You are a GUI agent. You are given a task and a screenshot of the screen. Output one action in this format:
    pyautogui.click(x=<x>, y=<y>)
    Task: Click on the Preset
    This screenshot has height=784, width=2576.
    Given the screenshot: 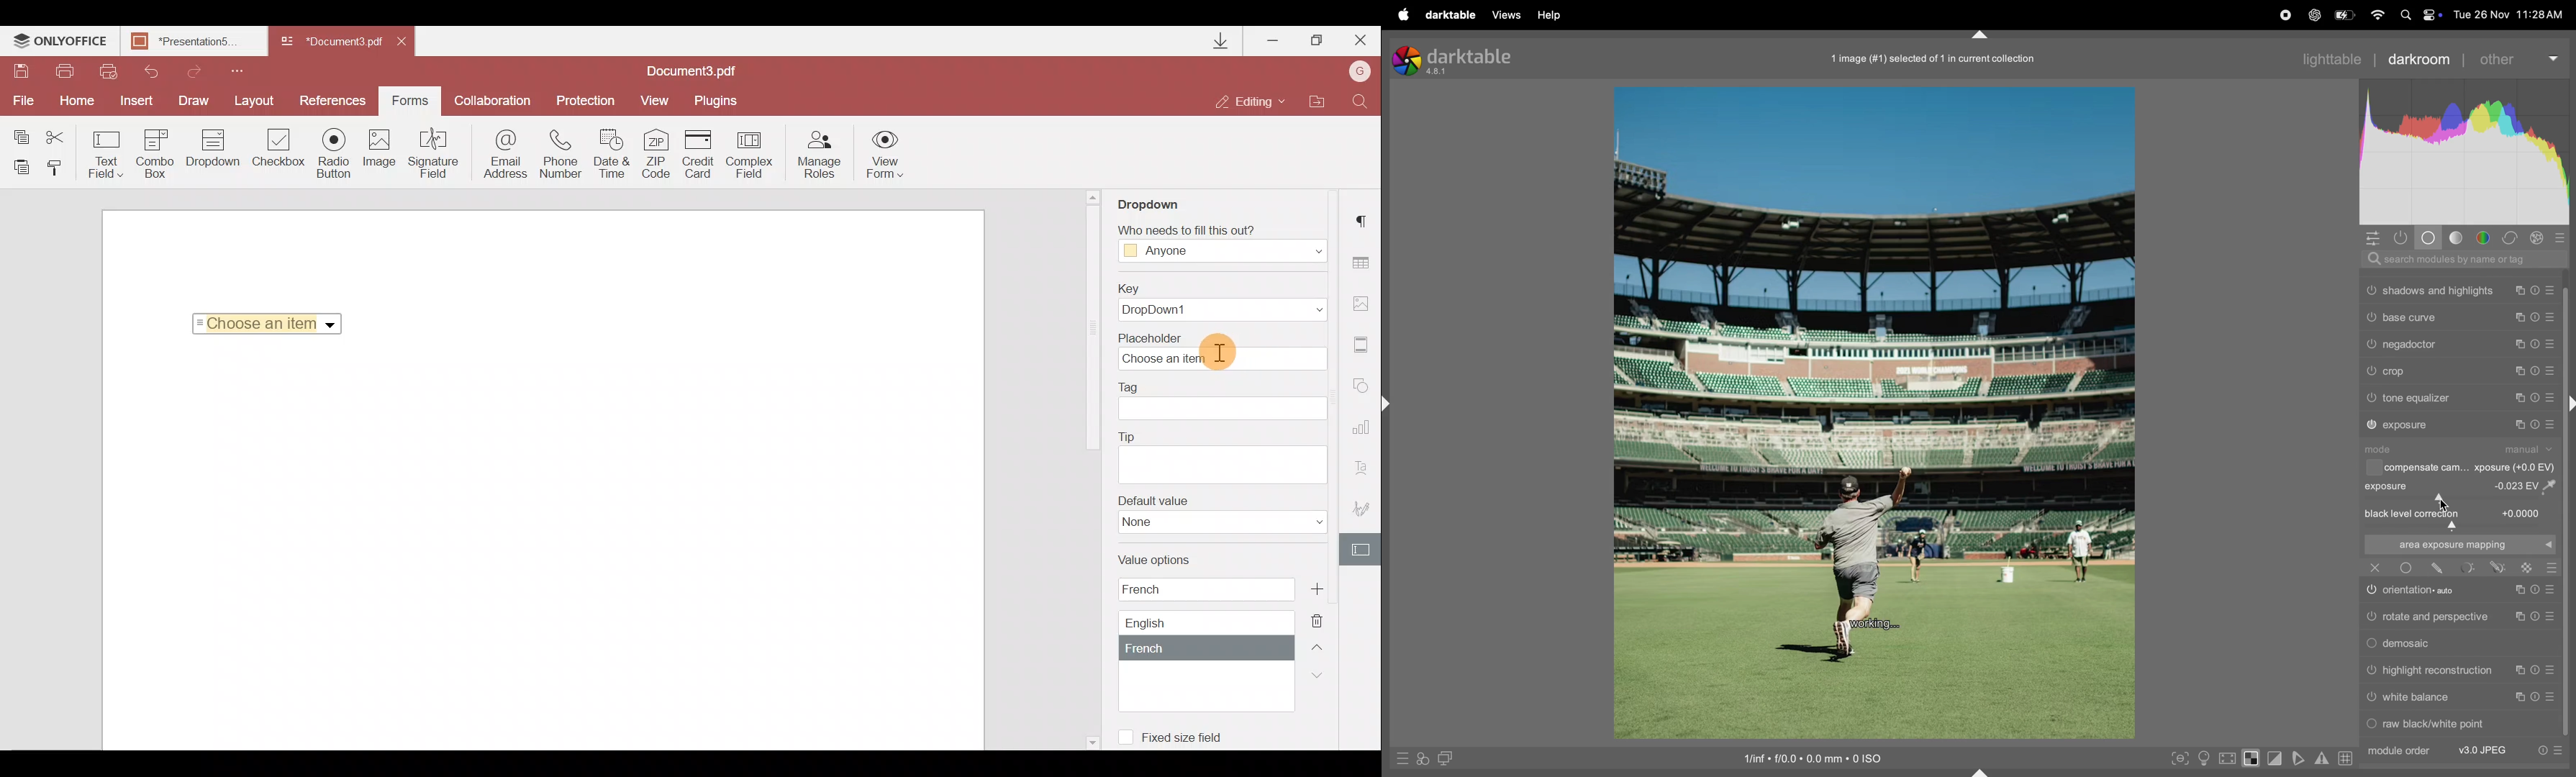 What is the action you would take?
    pyautogui.click(x=2550, y=590)
    